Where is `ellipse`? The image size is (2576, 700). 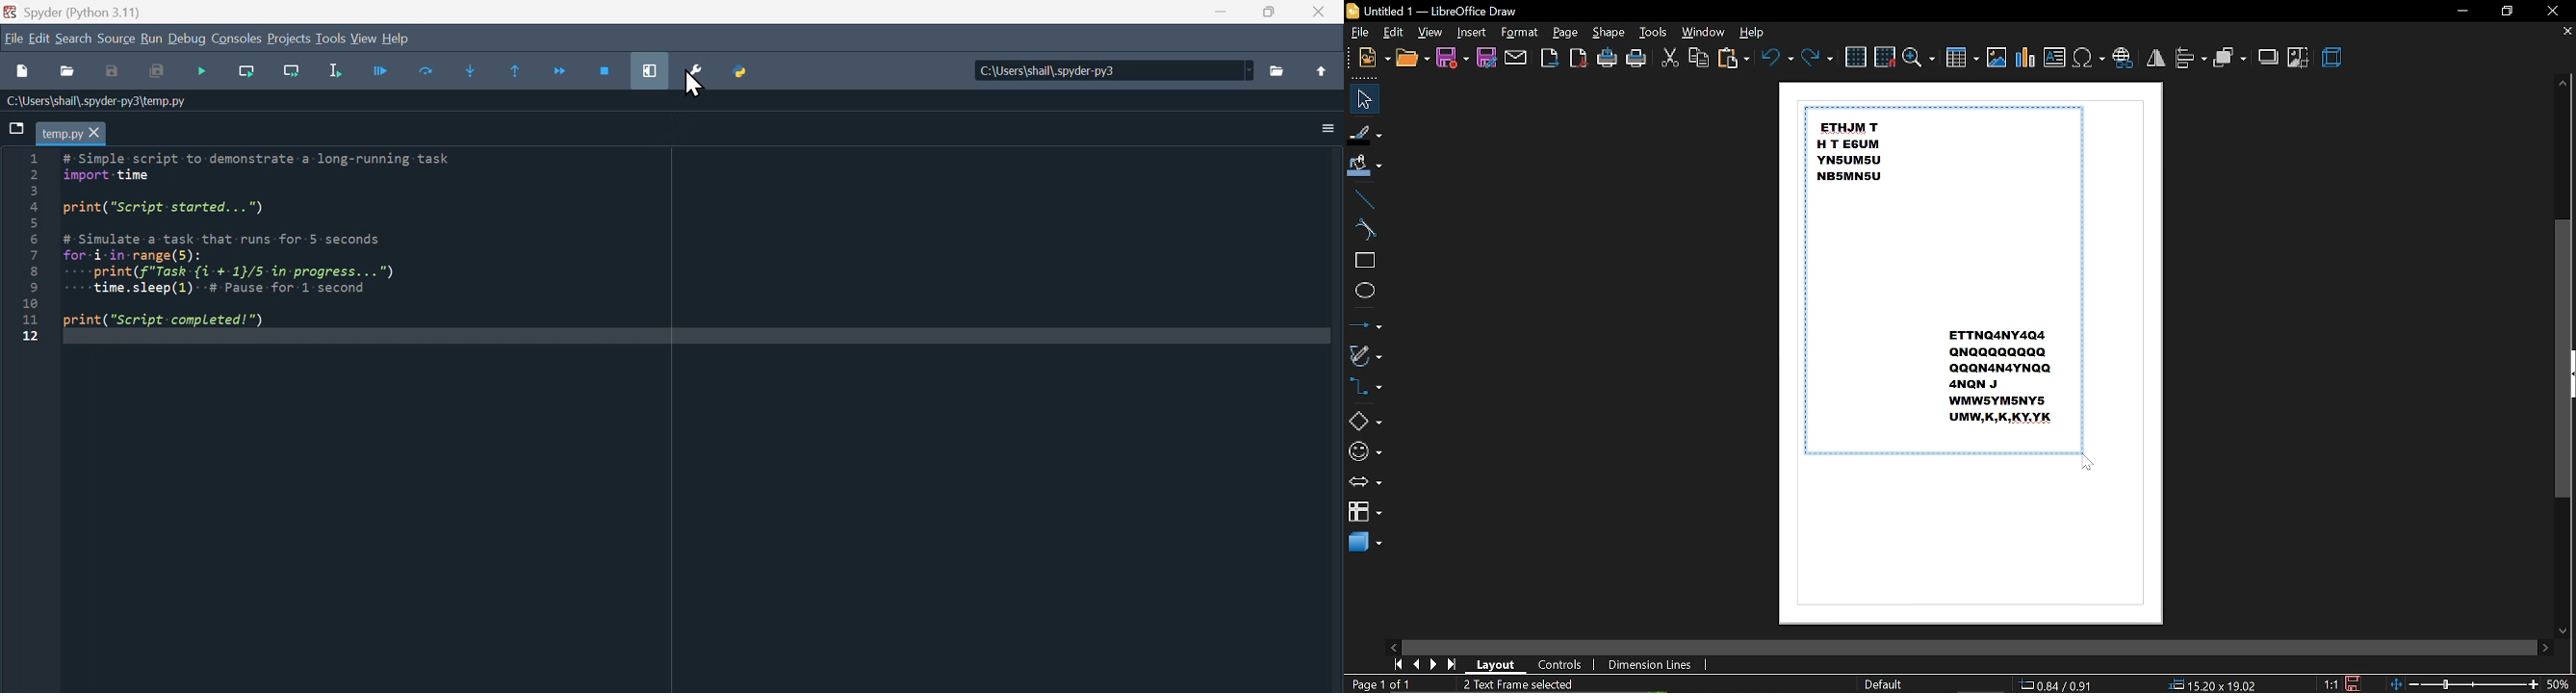 ellipse is located at coordinates (1364, 291).